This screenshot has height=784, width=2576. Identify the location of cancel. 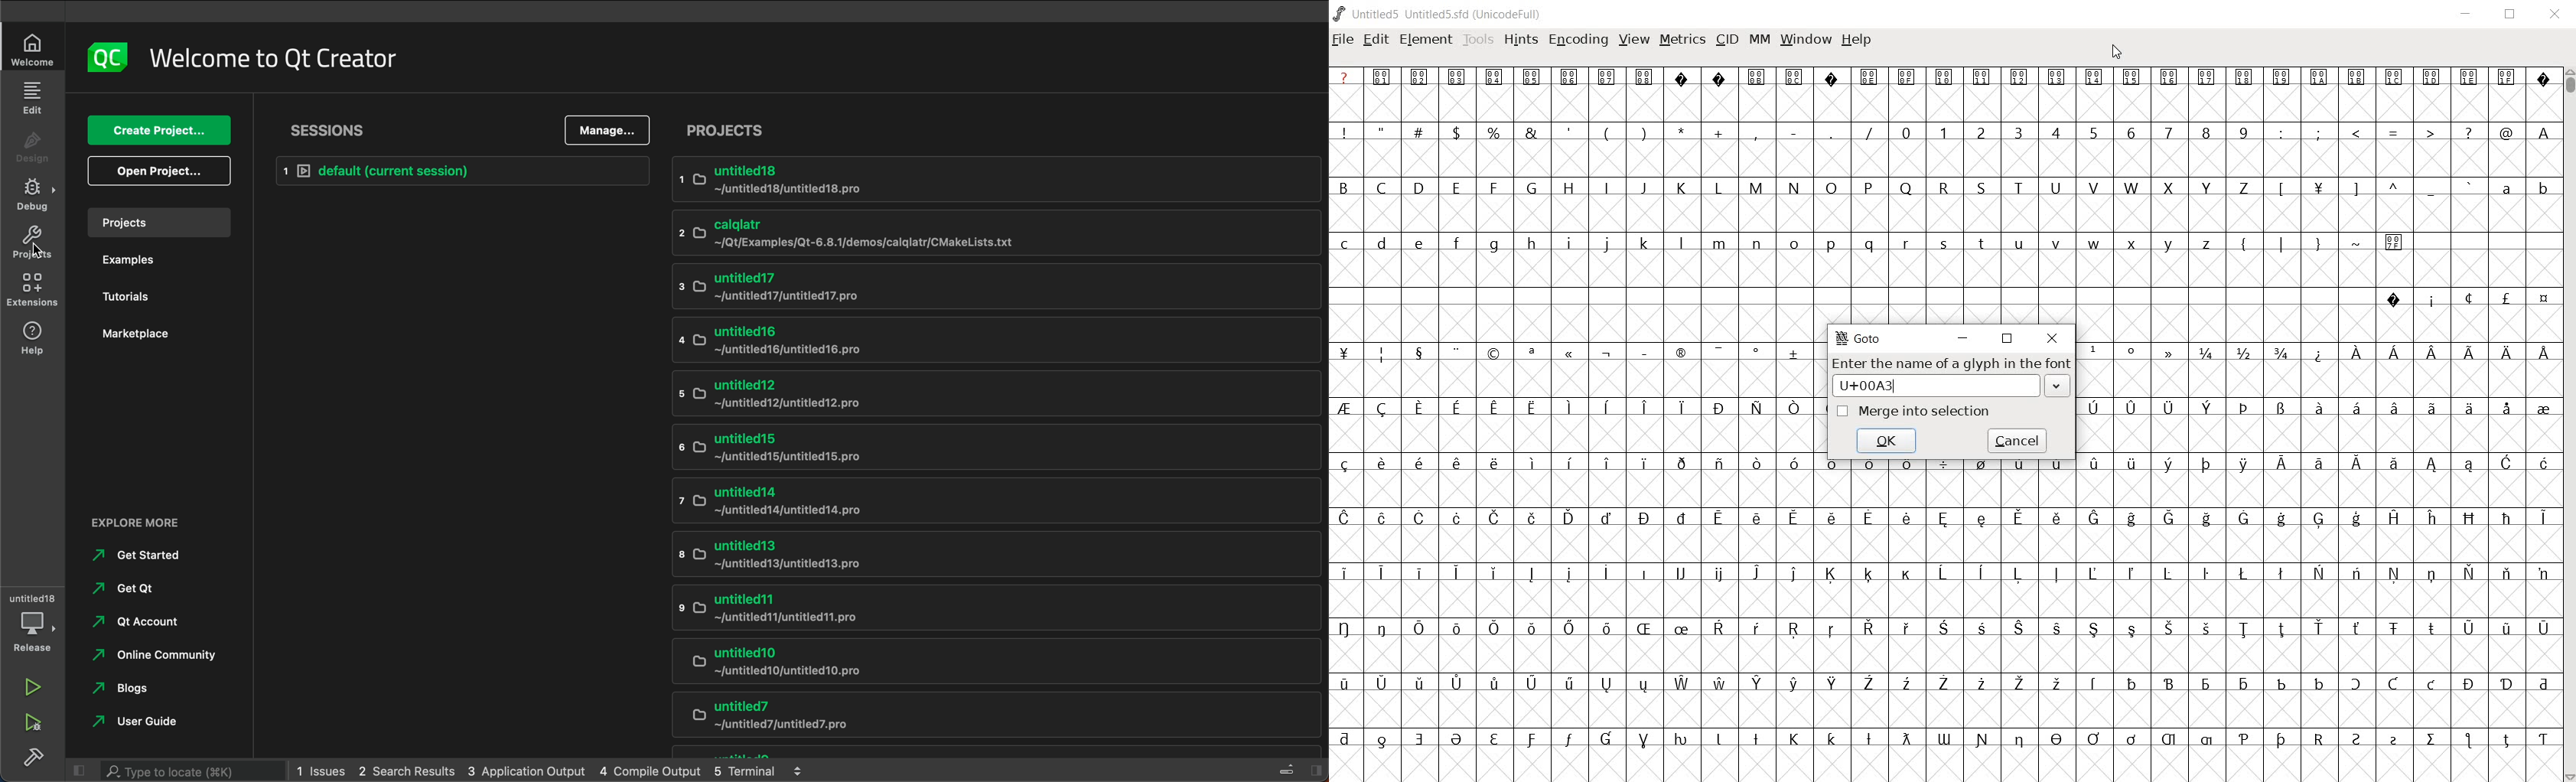
(2017, 440).